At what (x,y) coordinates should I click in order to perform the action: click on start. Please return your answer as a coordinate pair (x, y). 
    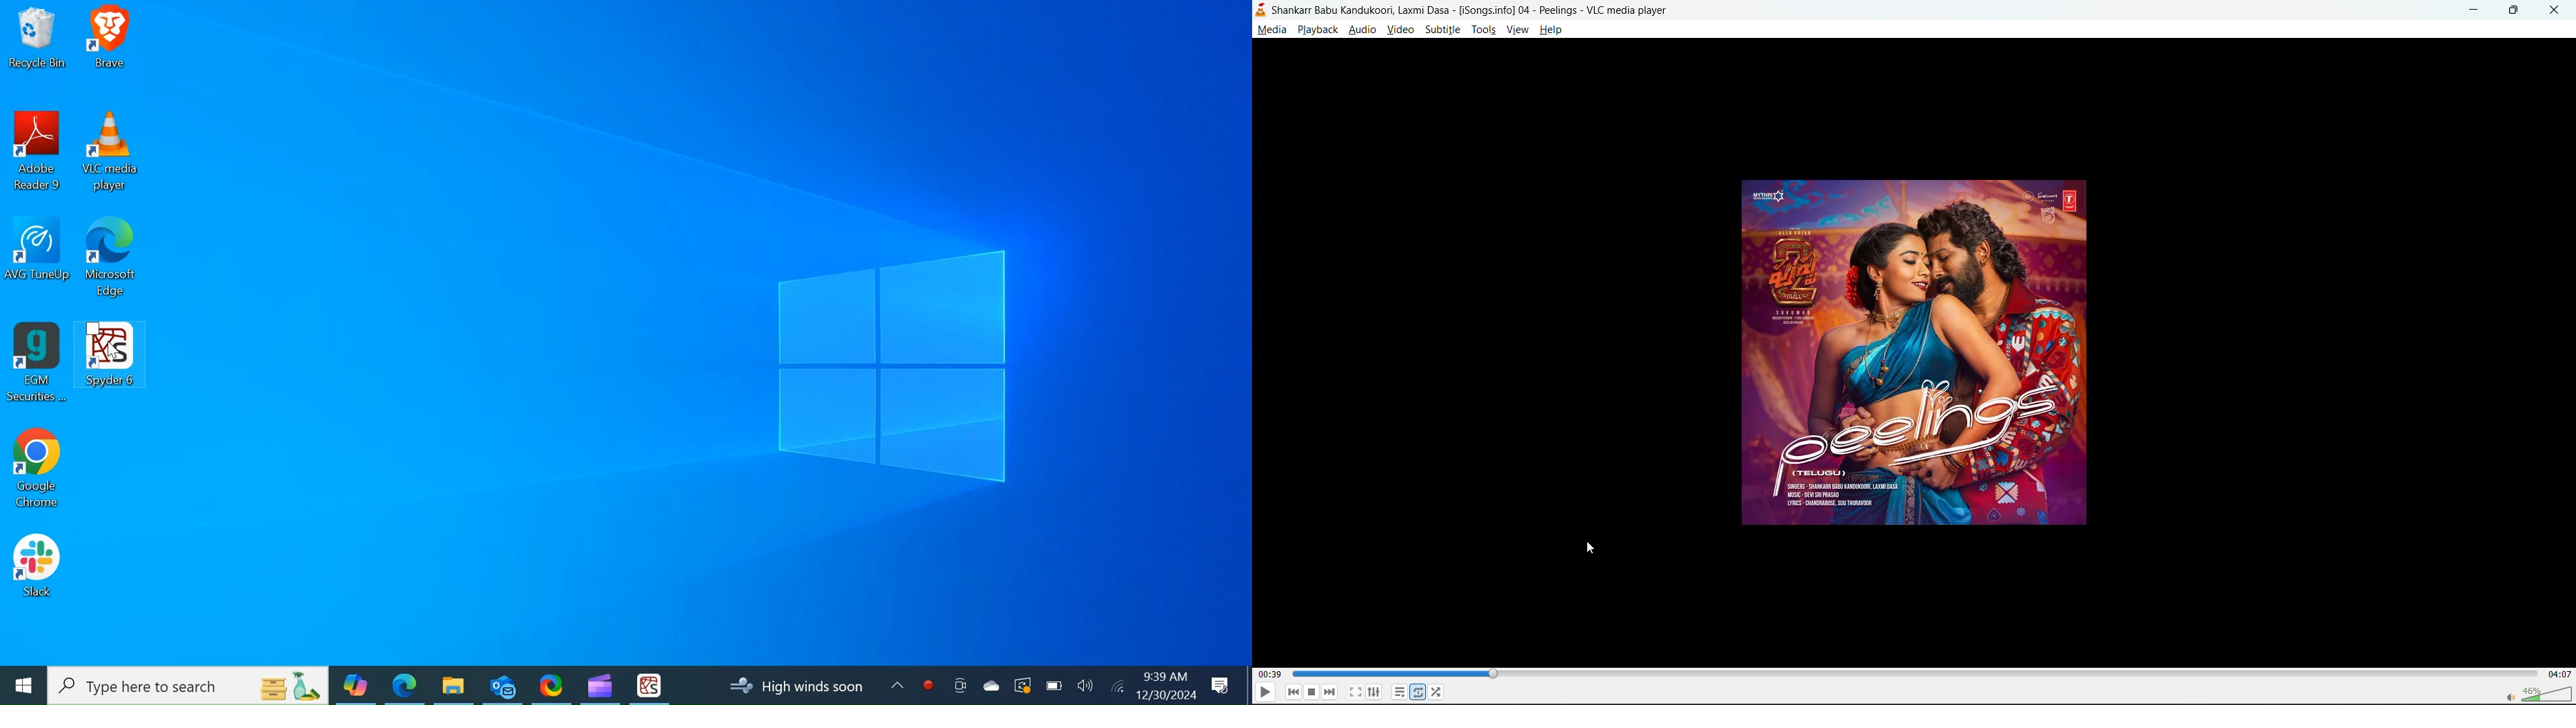
    Looking at the image, I should click on (22, 685).